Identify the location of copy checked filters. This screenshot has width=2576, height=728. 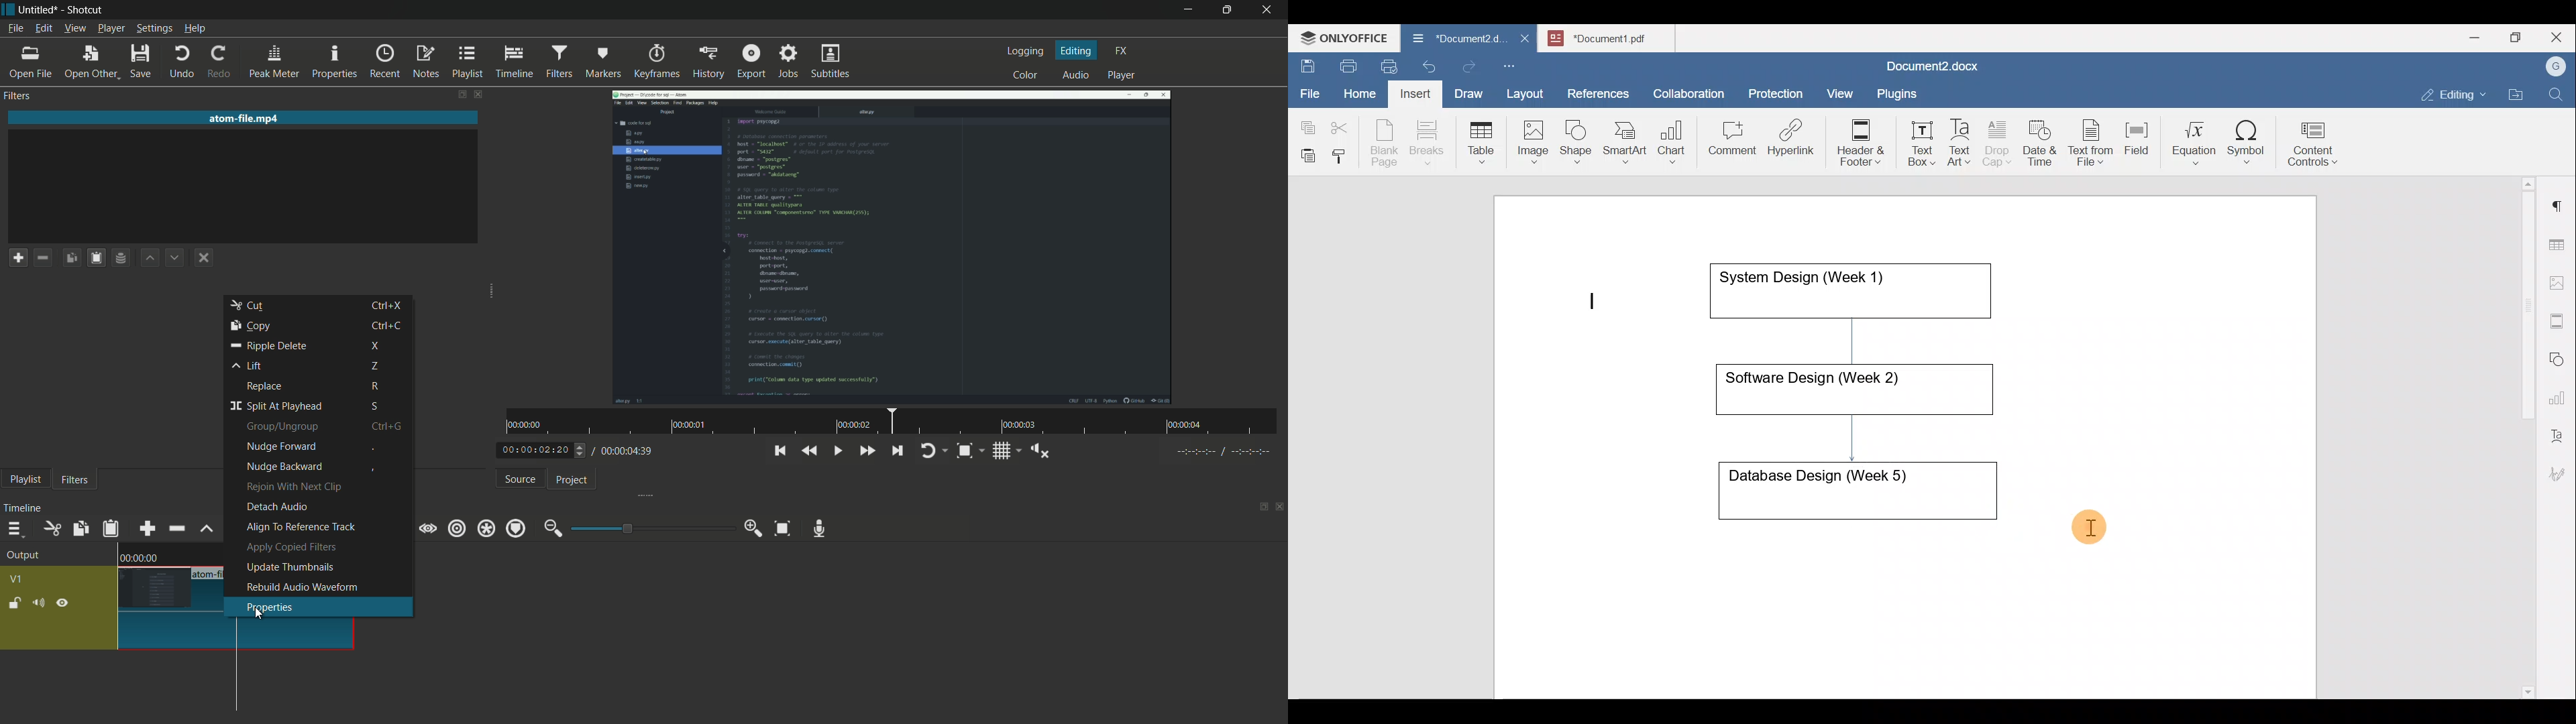
(70, 258).